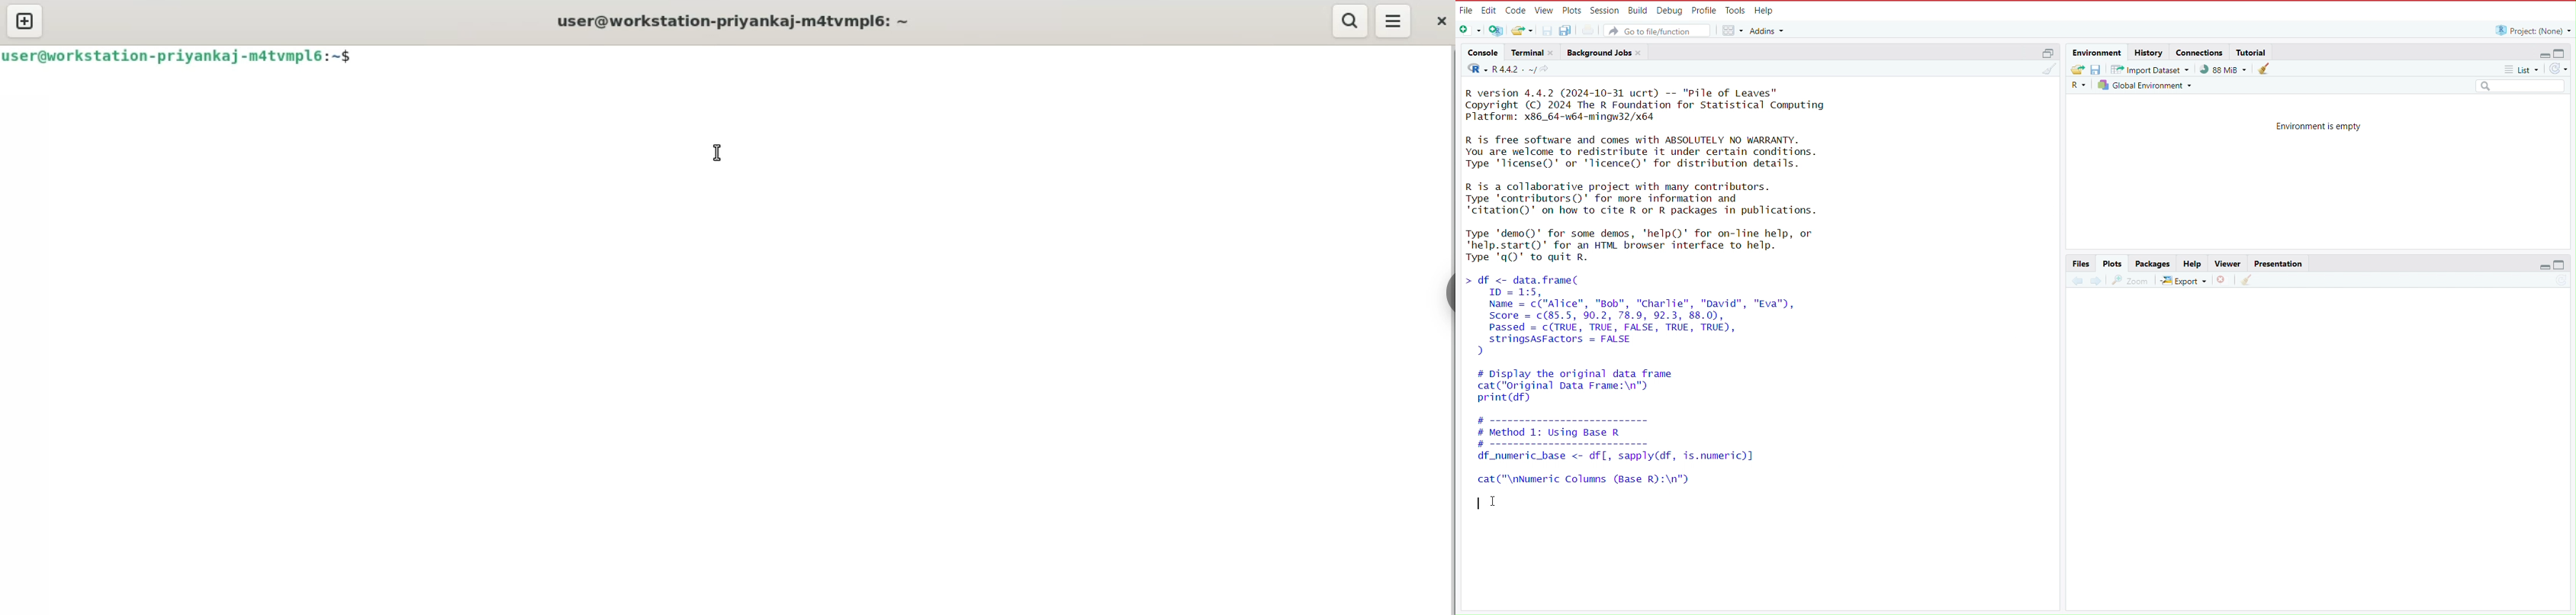 The image size is (2576, 616). What do you see at coordinates (1553, 52) in the screenshot?
I see `close` at bounding box center [1553, 52].